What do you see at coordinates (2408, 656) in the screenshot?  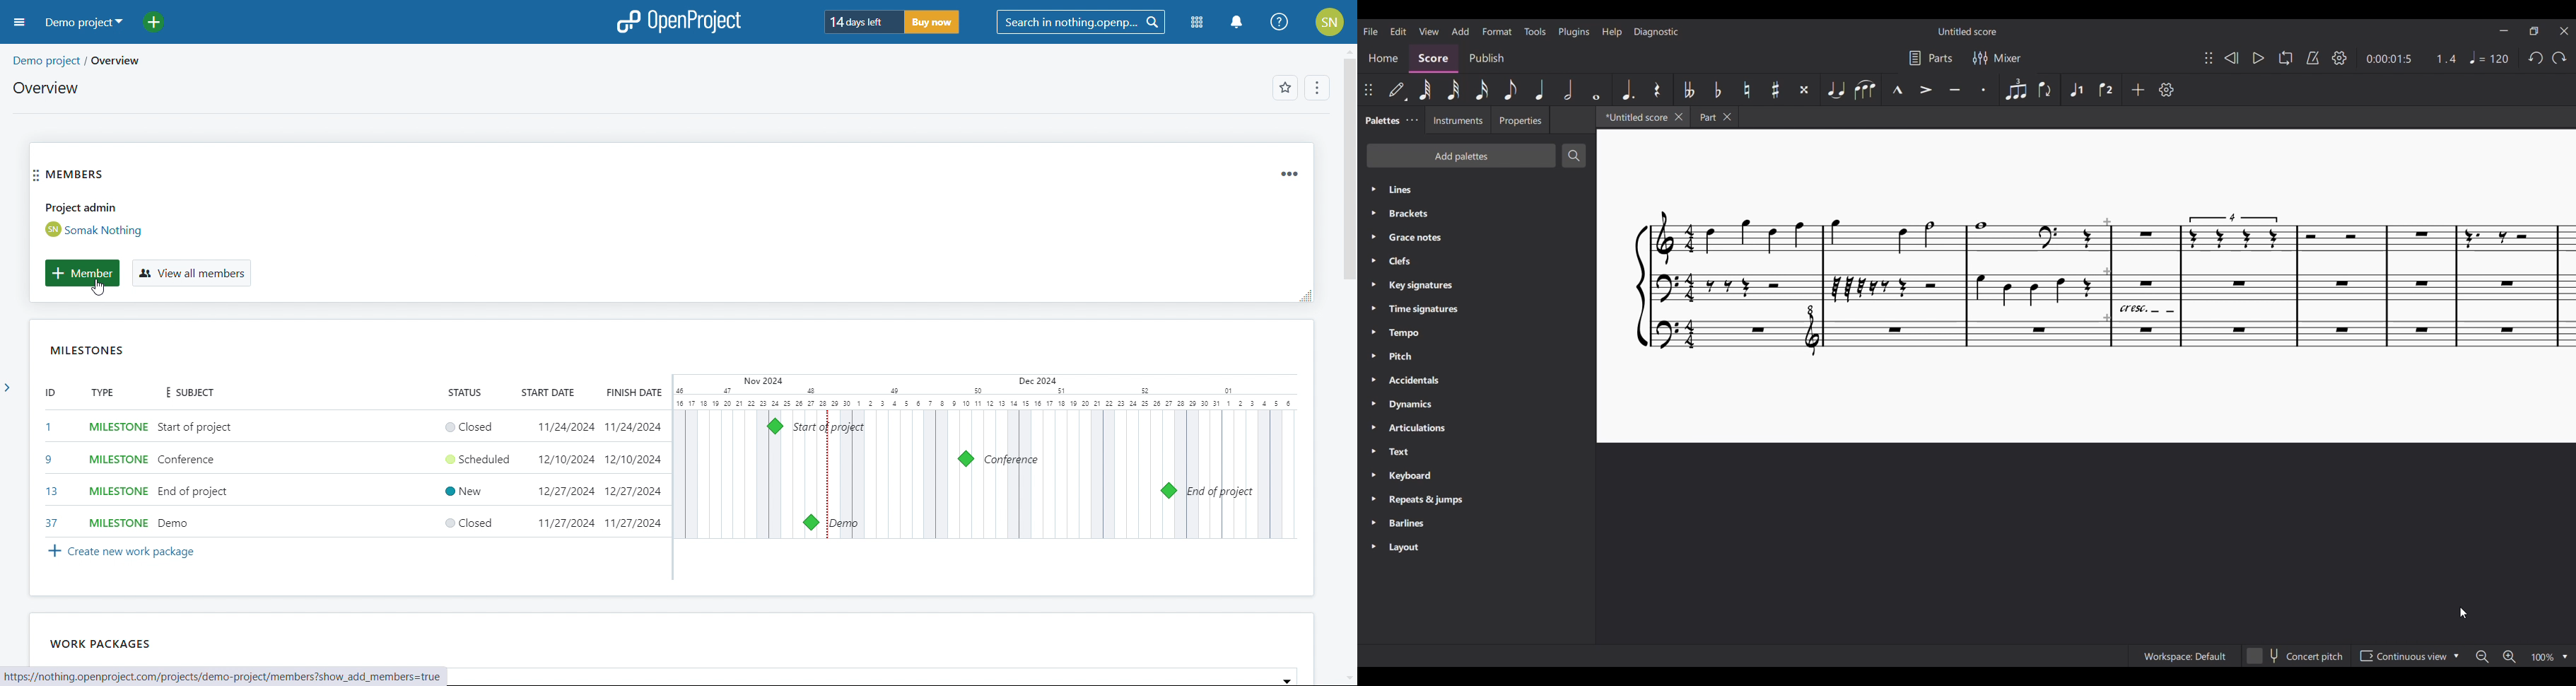 I see `Options preview changed to reflect current selection` at bounding box center [2408, 656].